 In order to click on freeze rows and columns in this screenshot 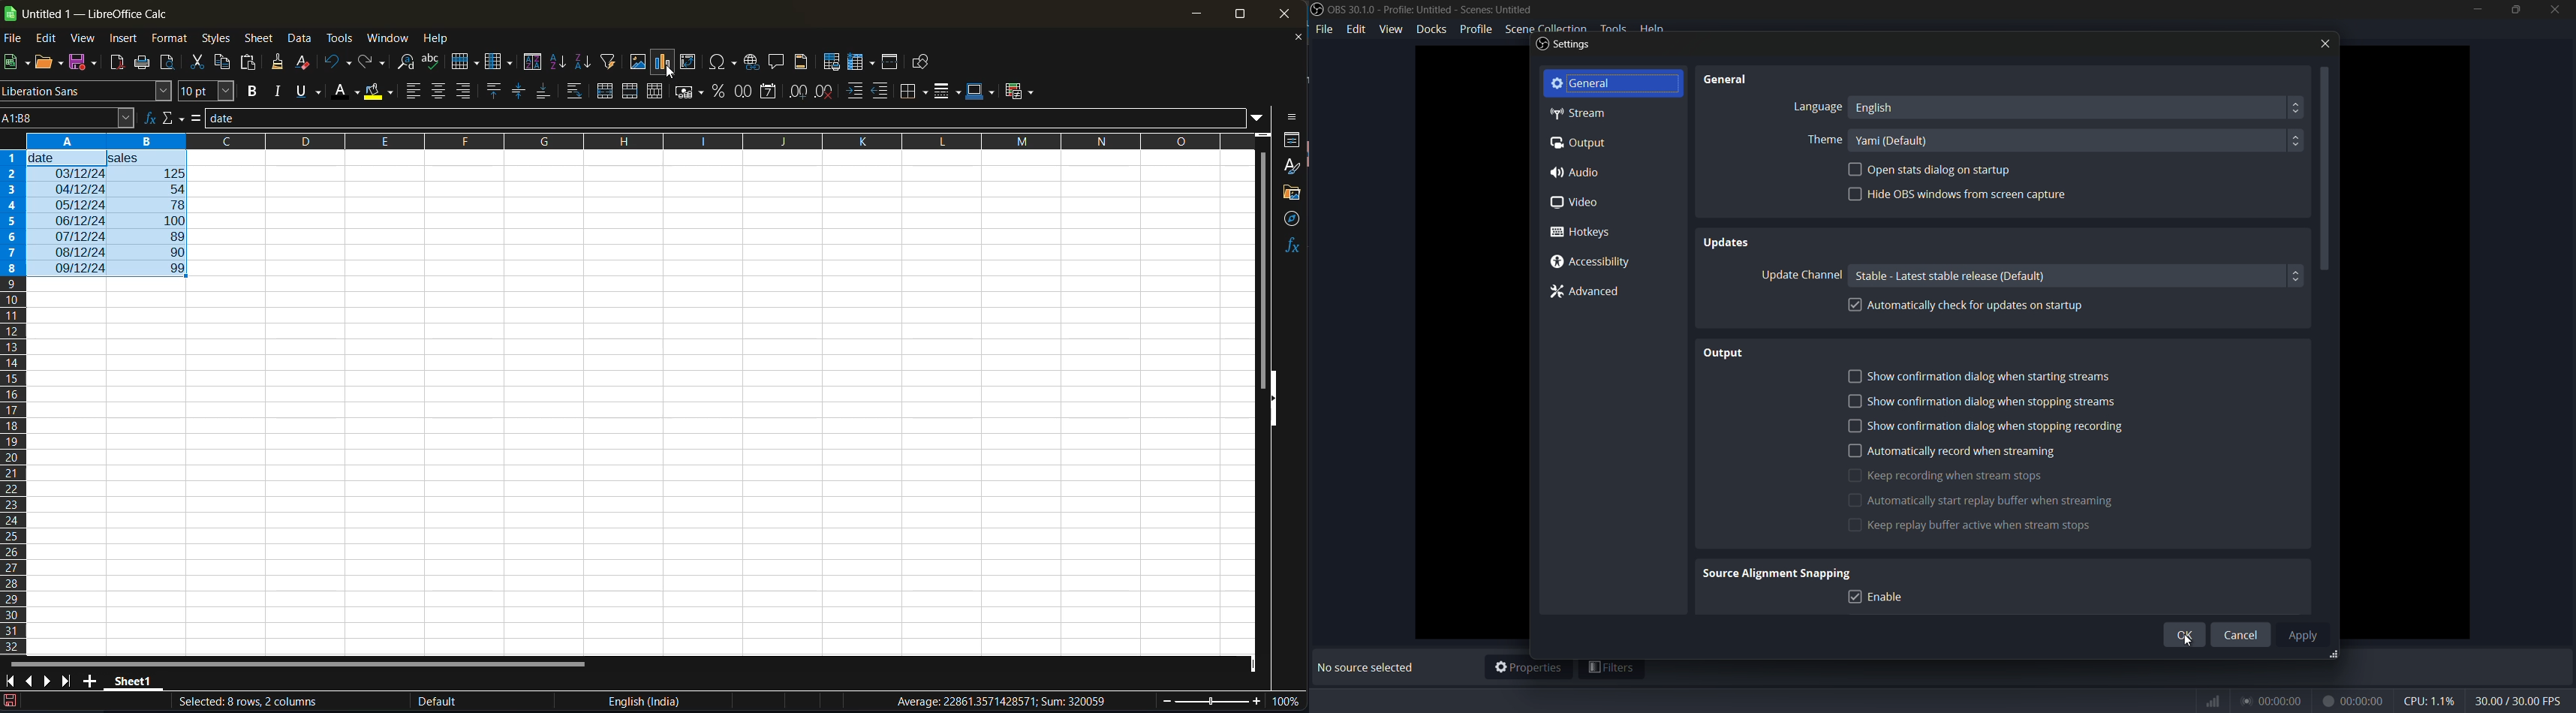, I will do `click(864, 64)`.